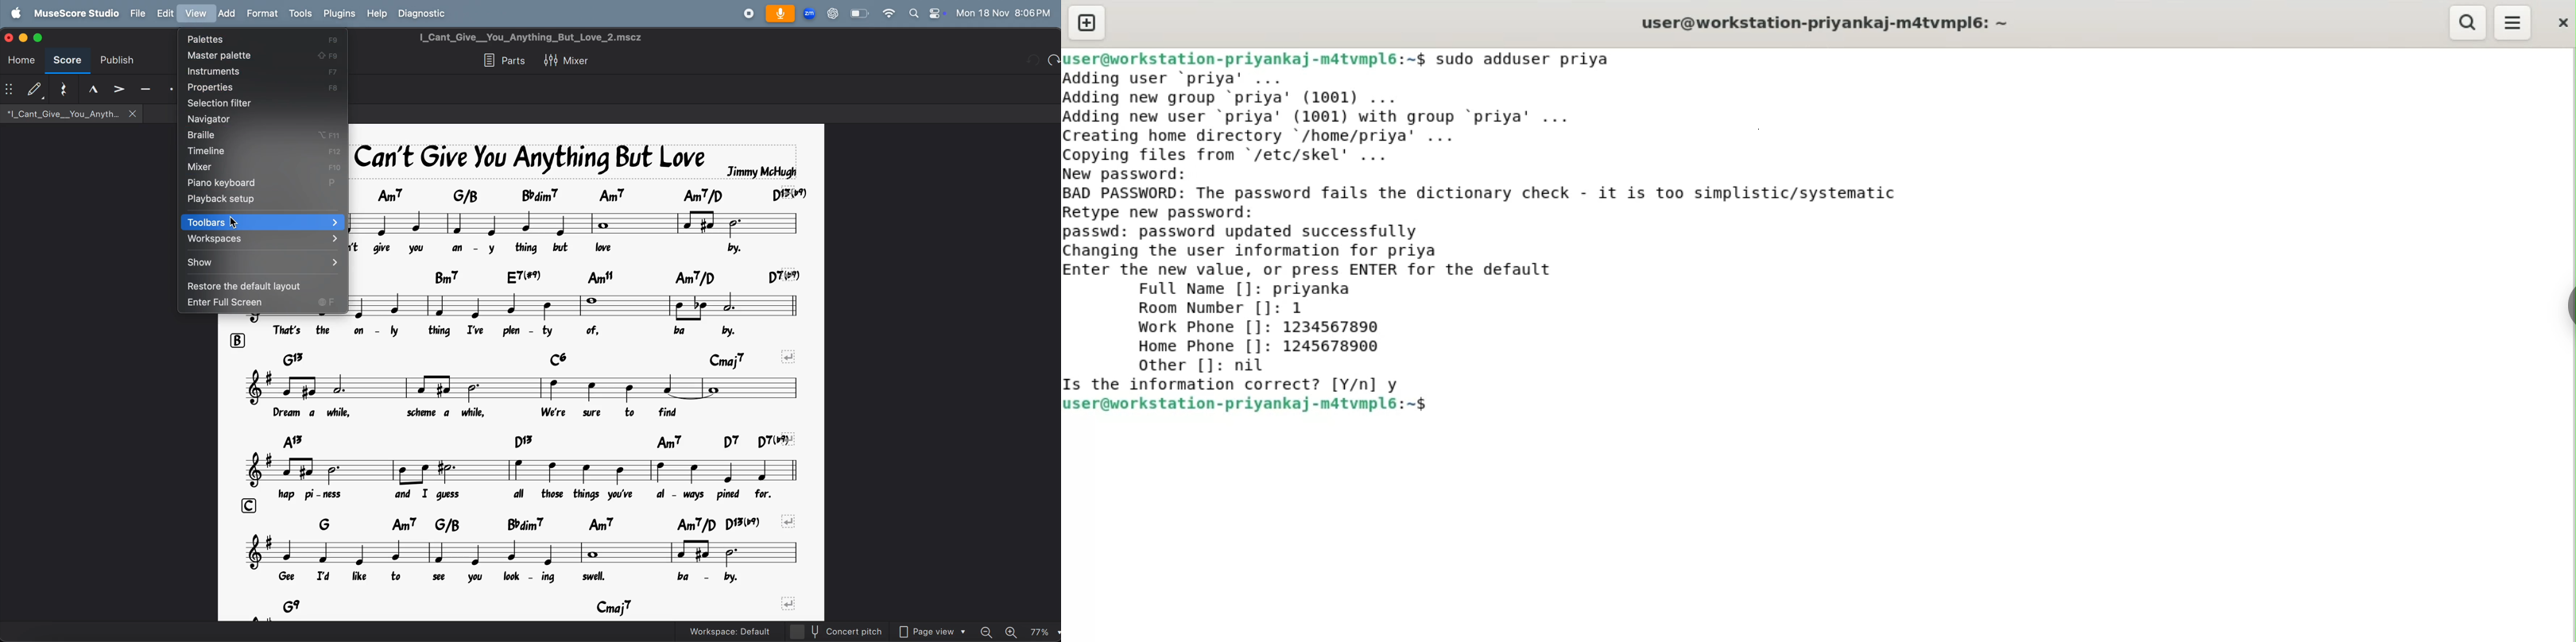 Image resolution: width=2576 pixels, height=644 pixels. Describe the element at coordinates (25, 38) in the screenshot. I see `minimize` at that location.